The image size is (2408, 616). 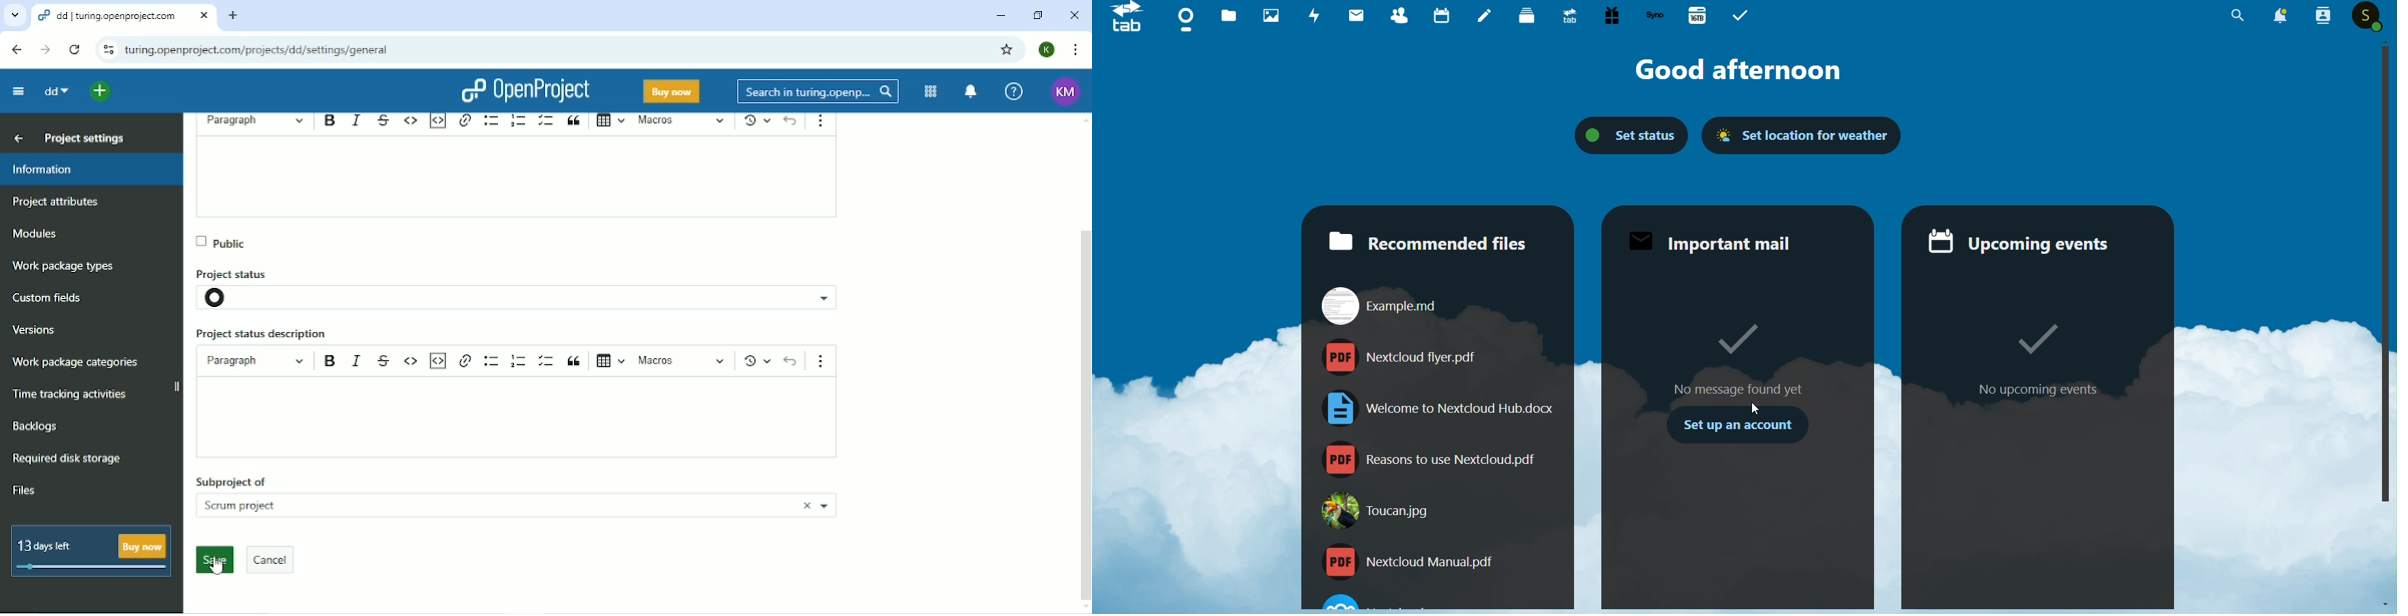 What do you see at coordinates (67, 460) in the screenshot?
I see `Required disk storage` at bounding box center [67, 460].